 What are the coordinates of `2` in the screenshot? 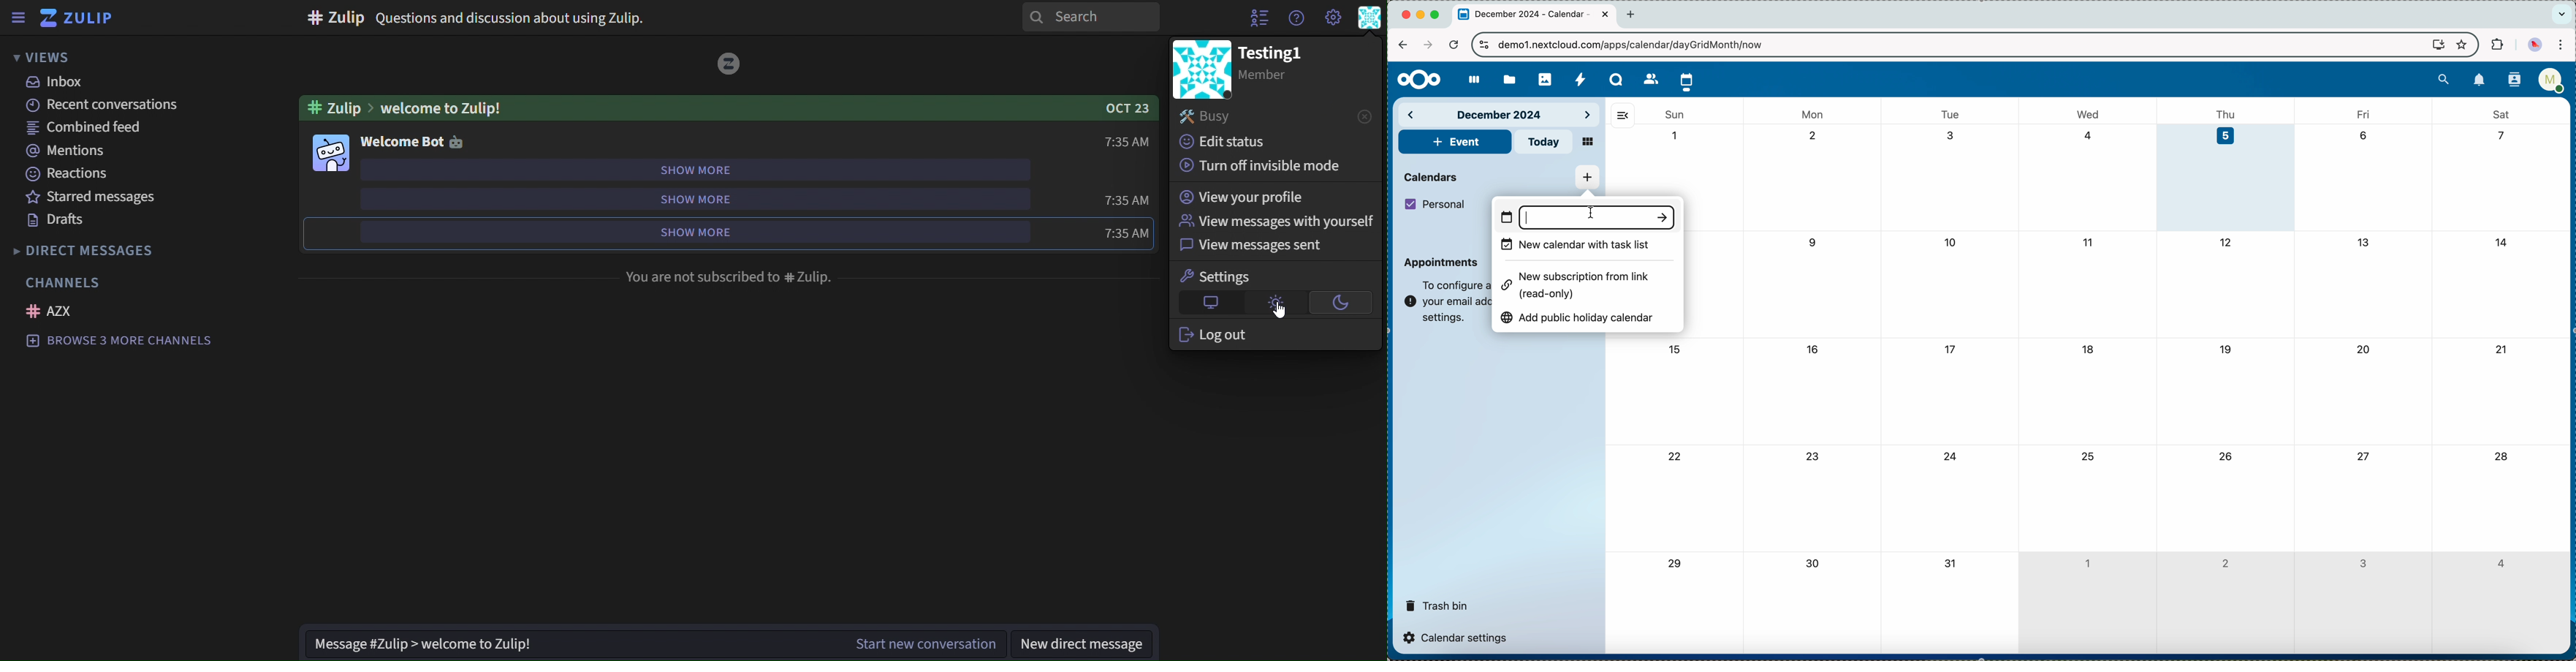 It's located at (1817, 136).